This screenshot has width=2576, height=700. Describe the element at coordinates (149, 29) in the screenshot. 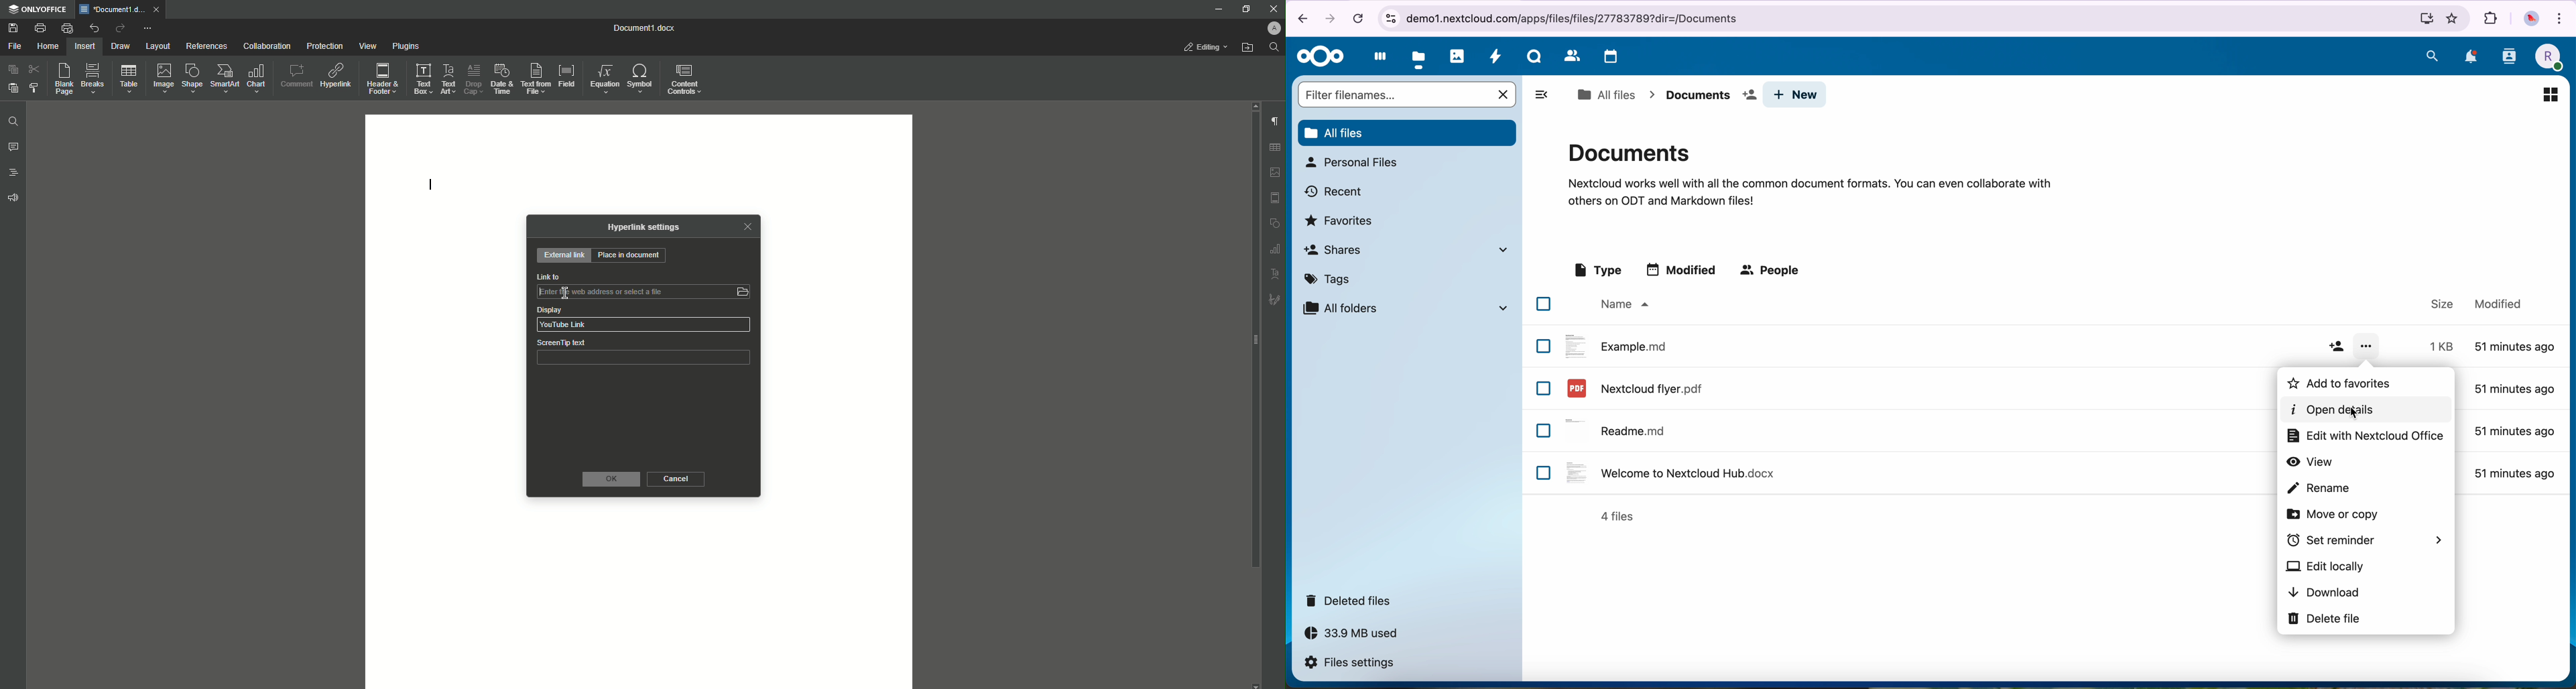

I see `More Options` at that location.